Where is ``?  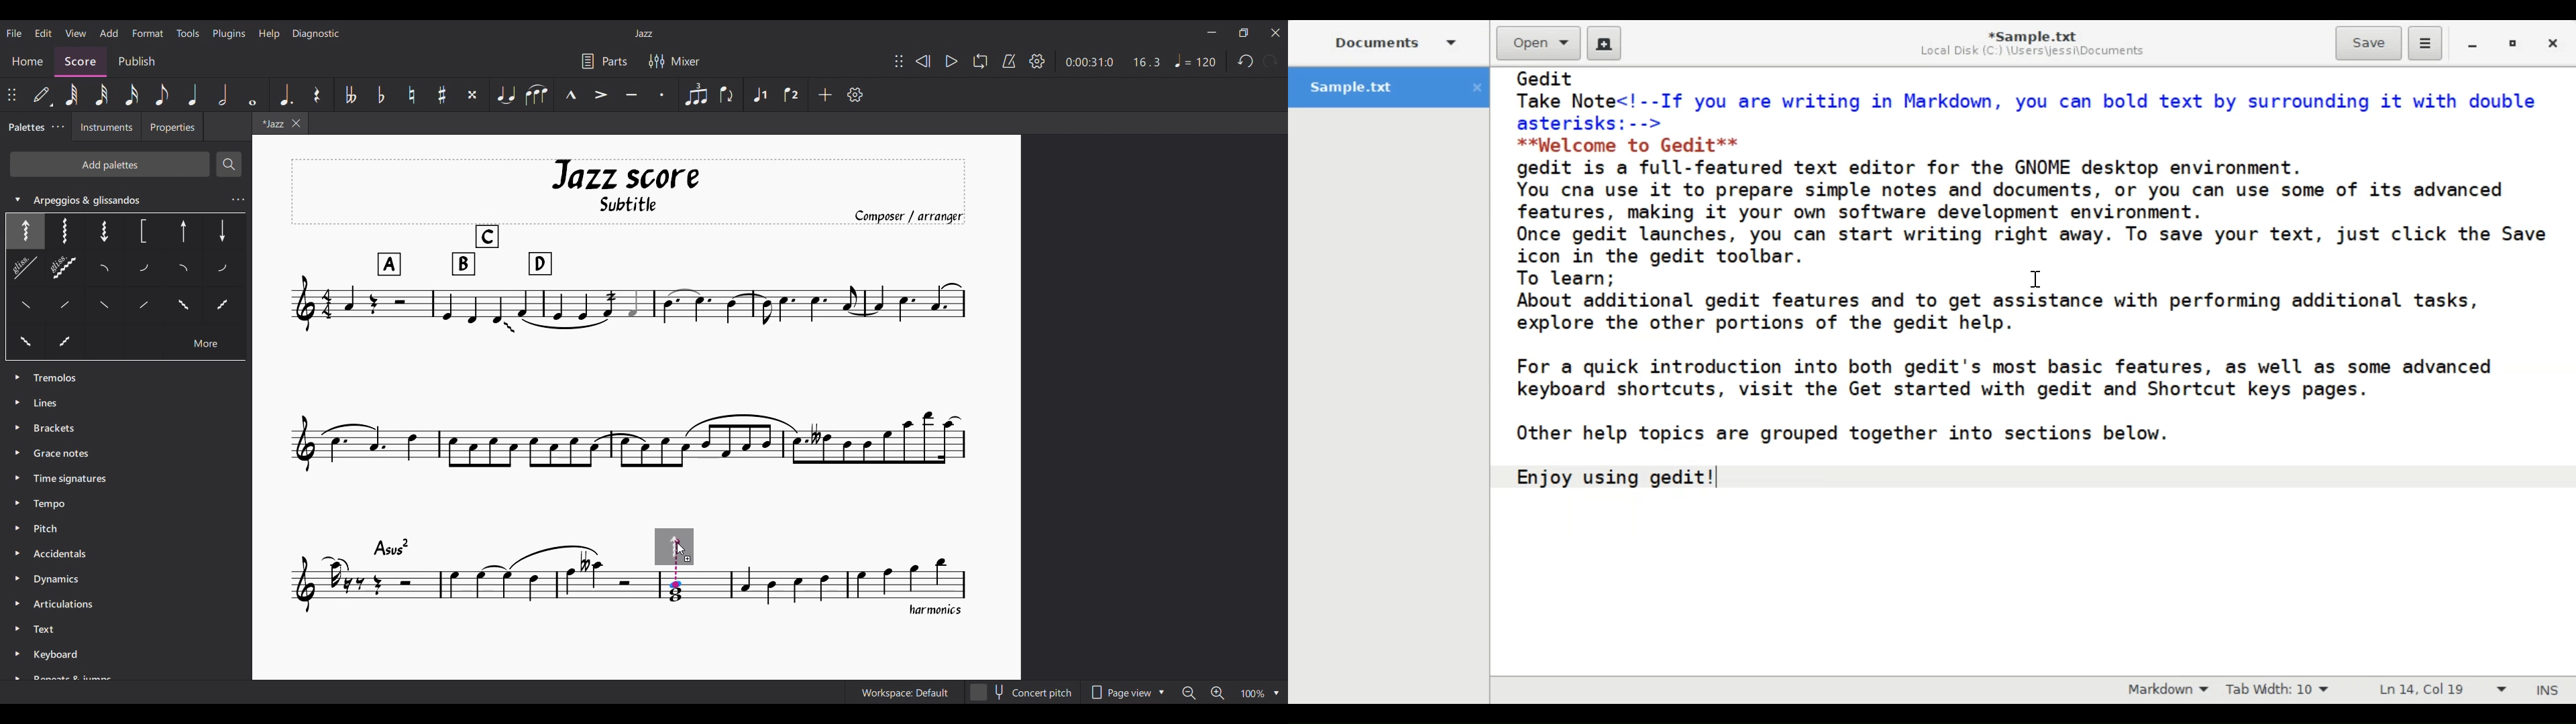
 is located at coordinates (142, 270).